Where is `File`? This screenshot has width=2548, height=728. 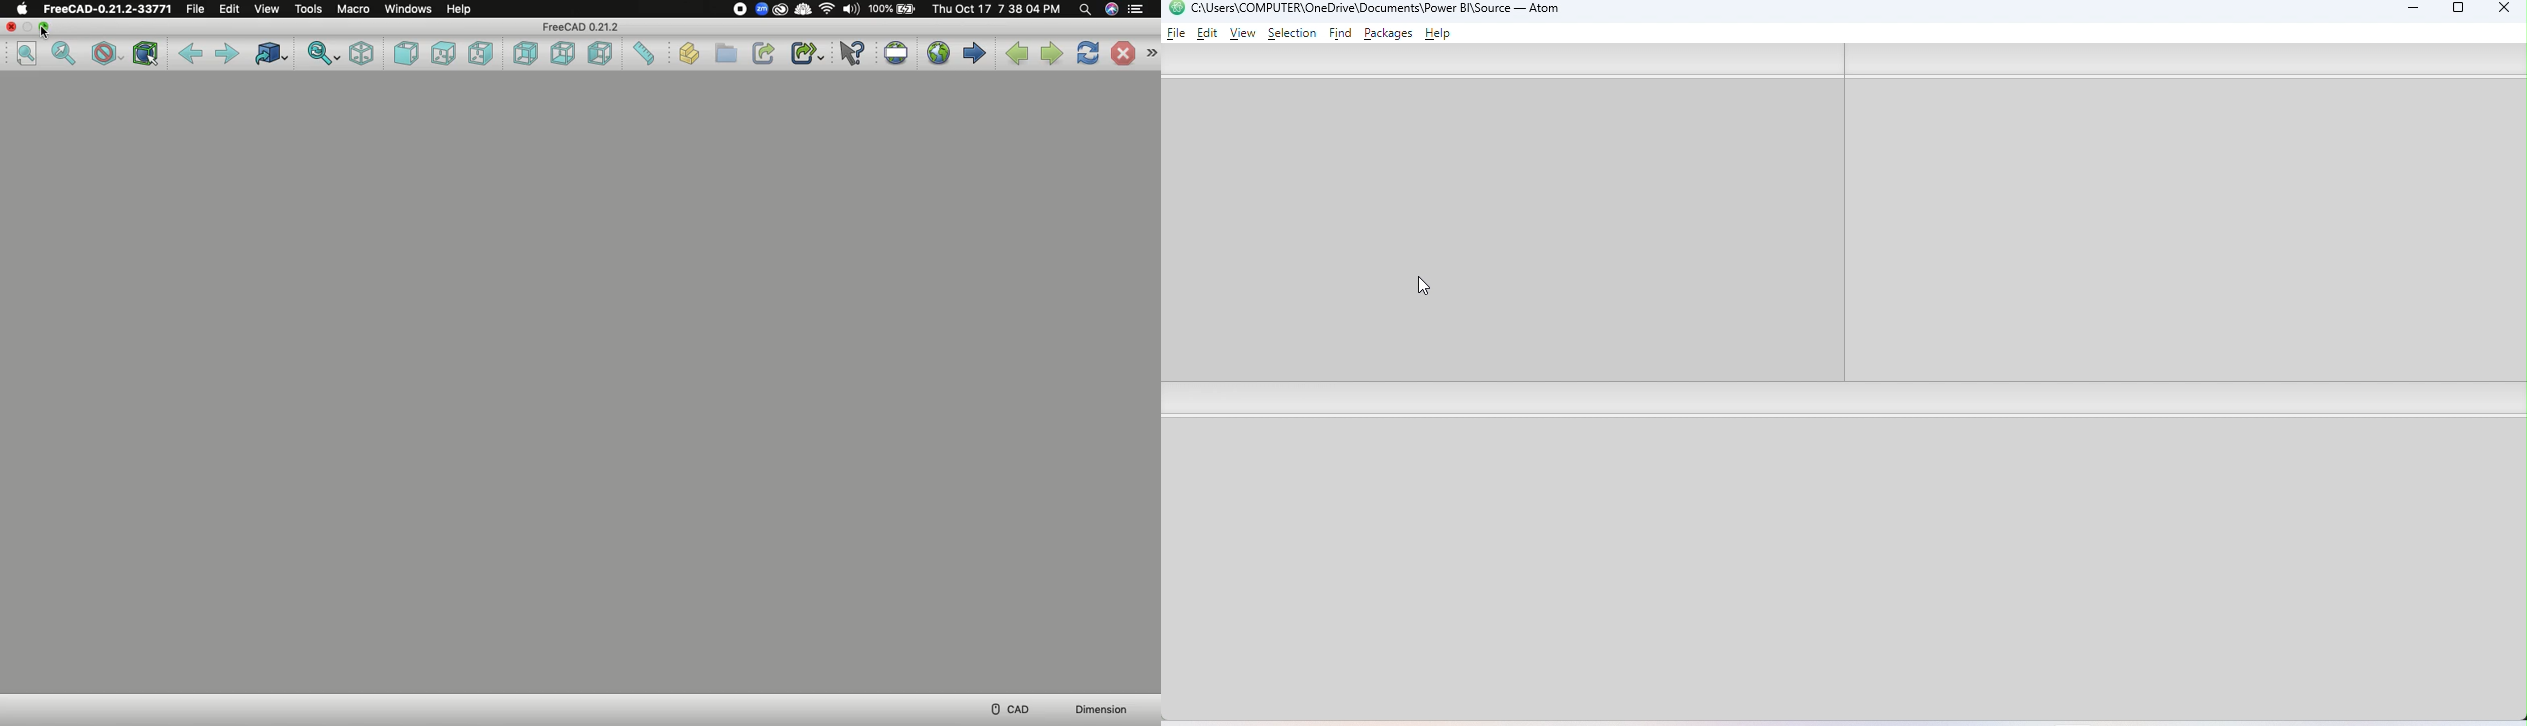
File is located at coordinates (195, 10).